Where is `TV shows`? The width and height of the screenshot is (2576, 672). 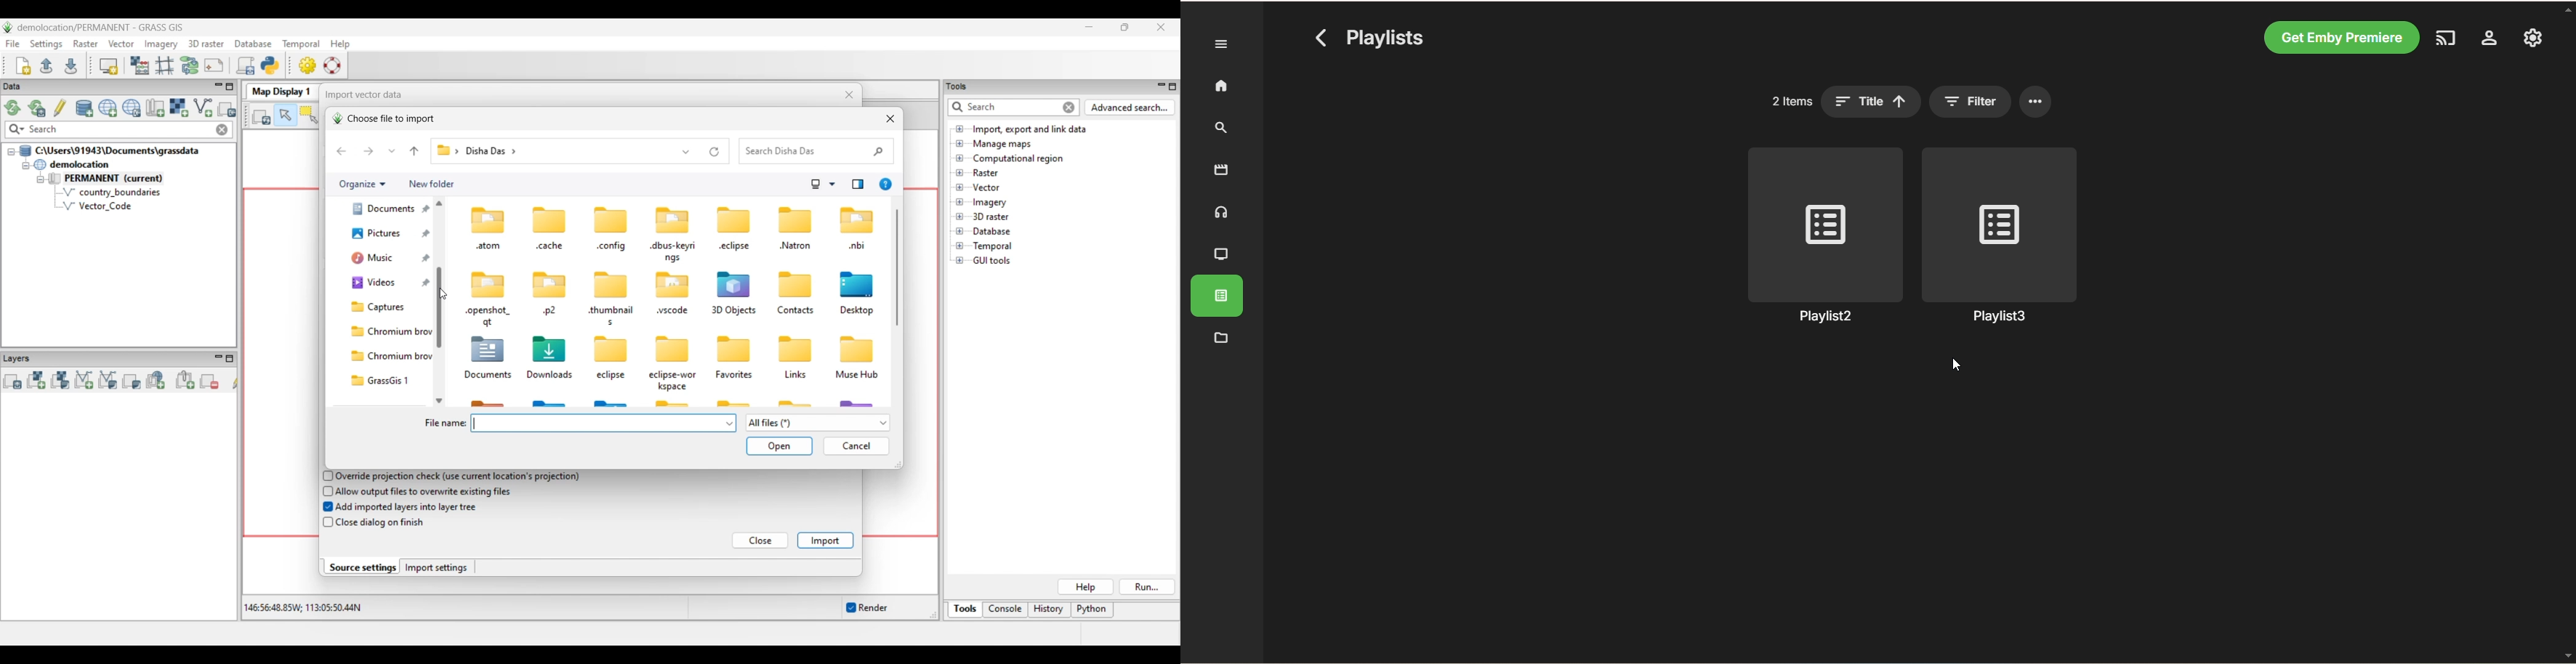
TV shows is located at coordinates (1222, 256).